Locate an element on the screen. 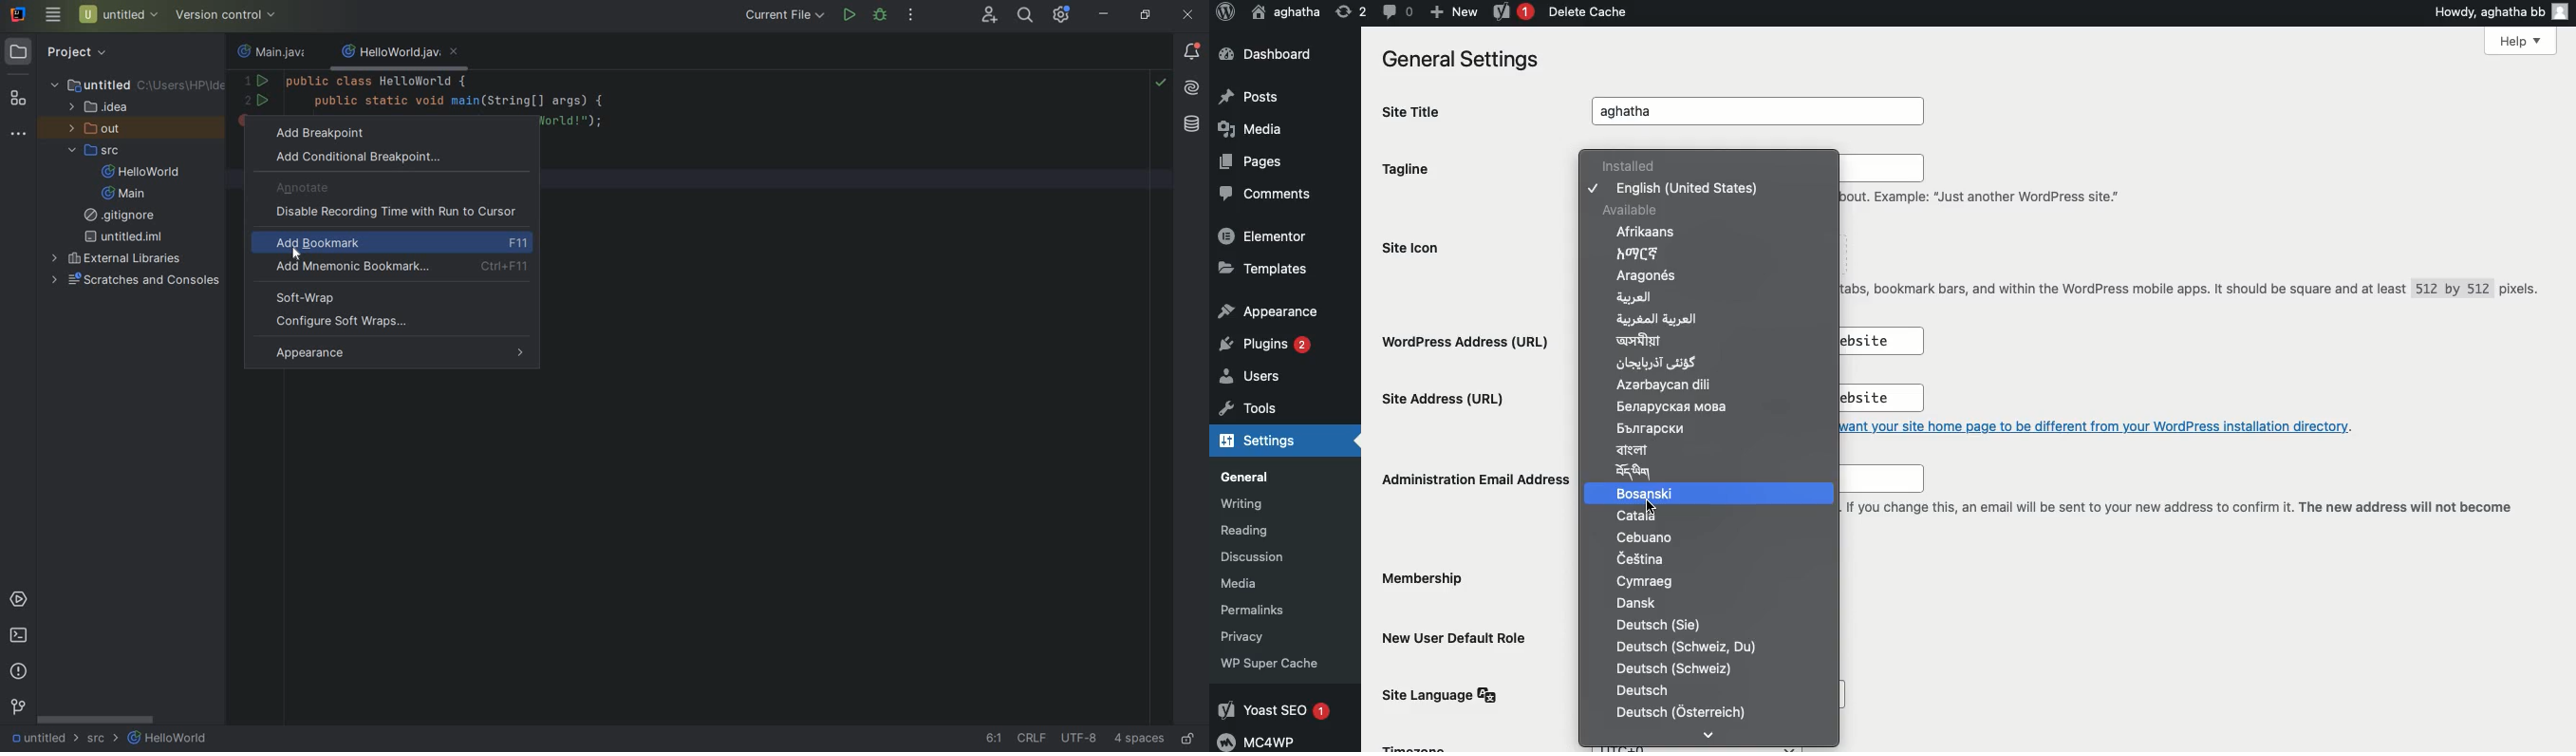  More is located at coordinates (1709, 732).